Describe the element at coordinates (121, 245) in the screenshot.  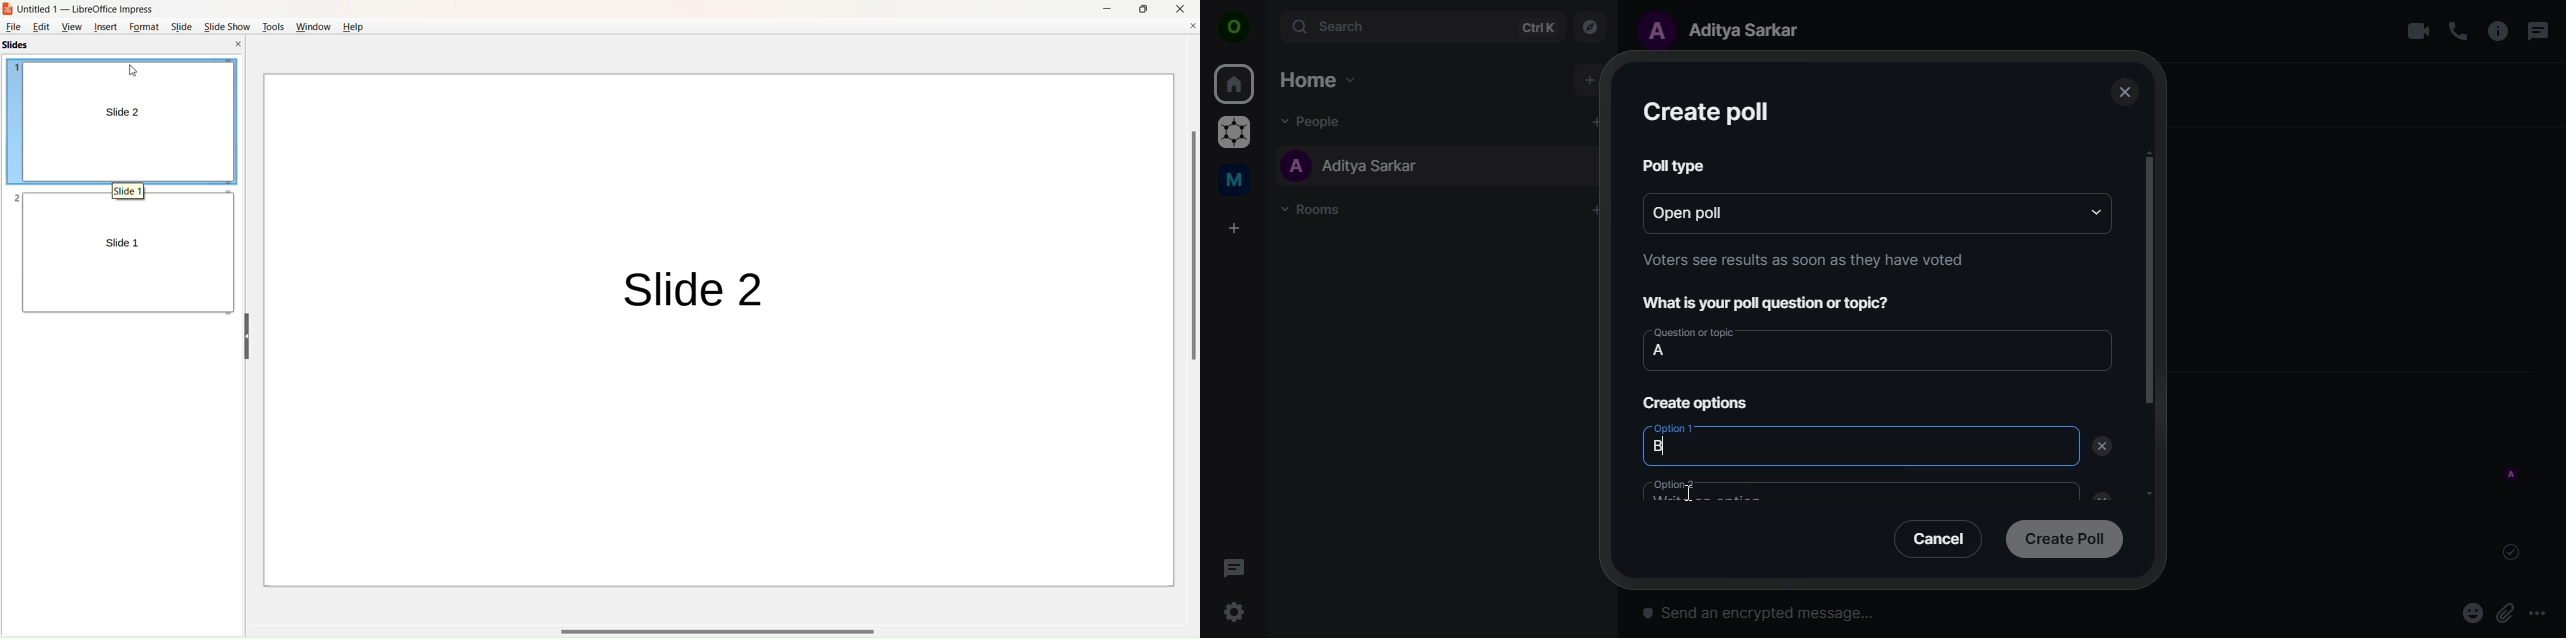
I see `slide 1` at that location.